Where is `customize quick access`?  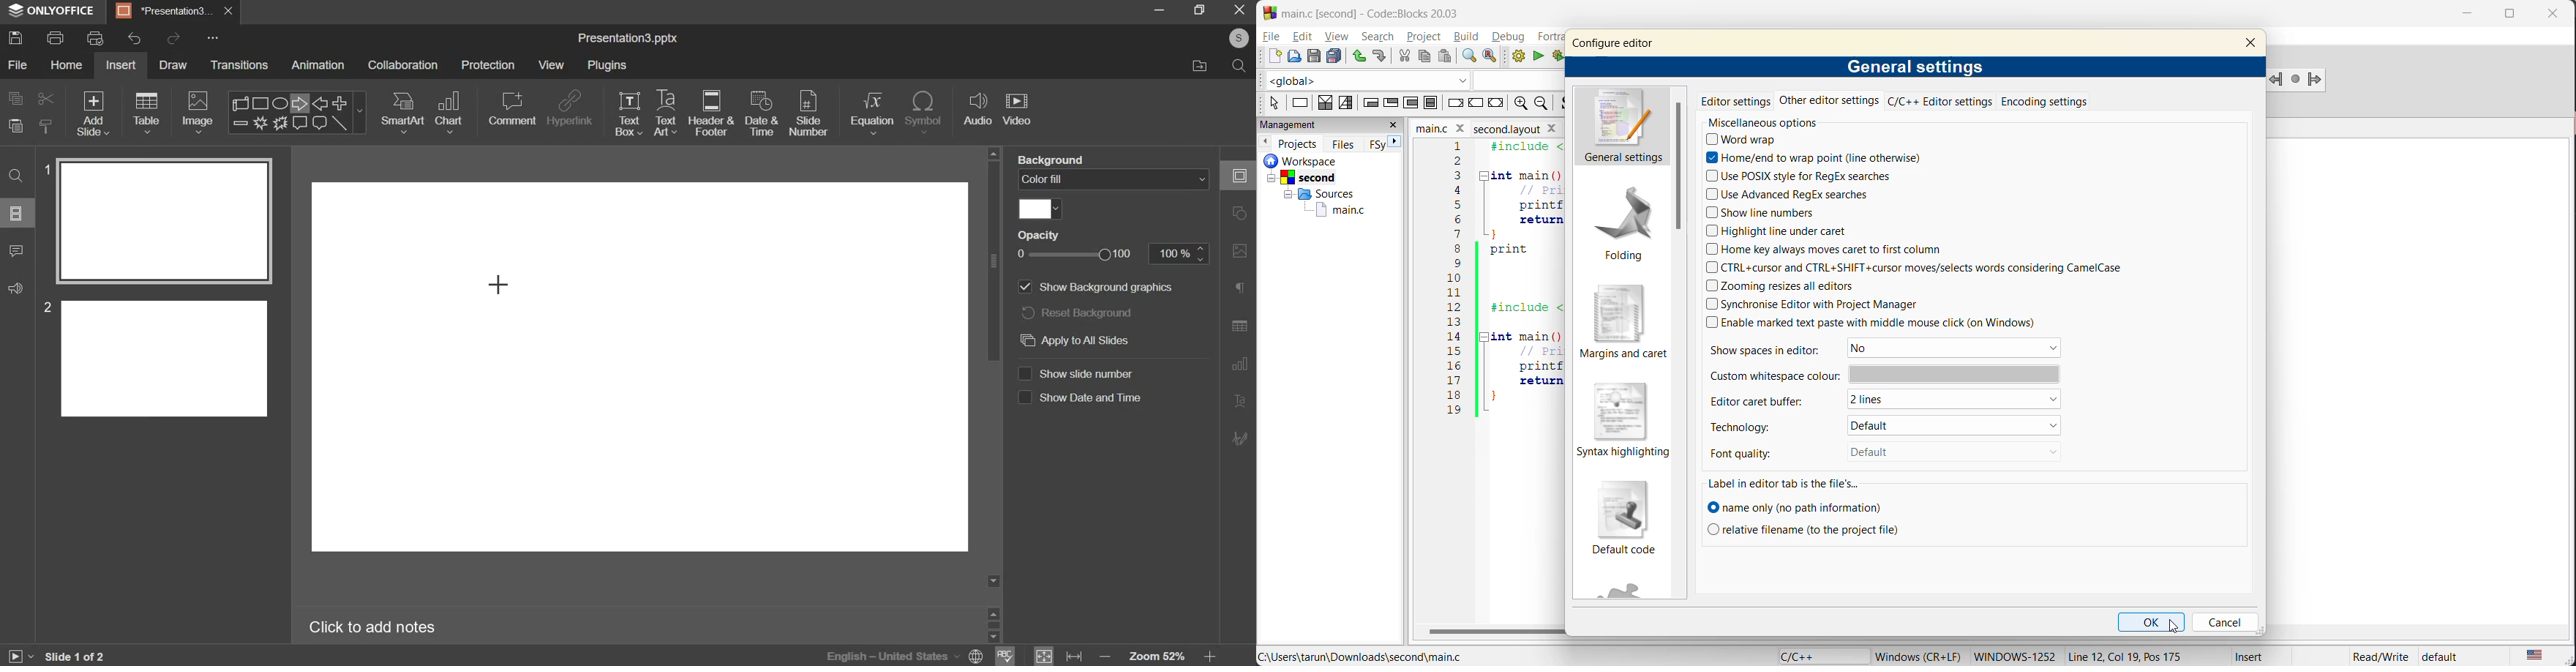 customize quick access is located at coordinates (213, 38).